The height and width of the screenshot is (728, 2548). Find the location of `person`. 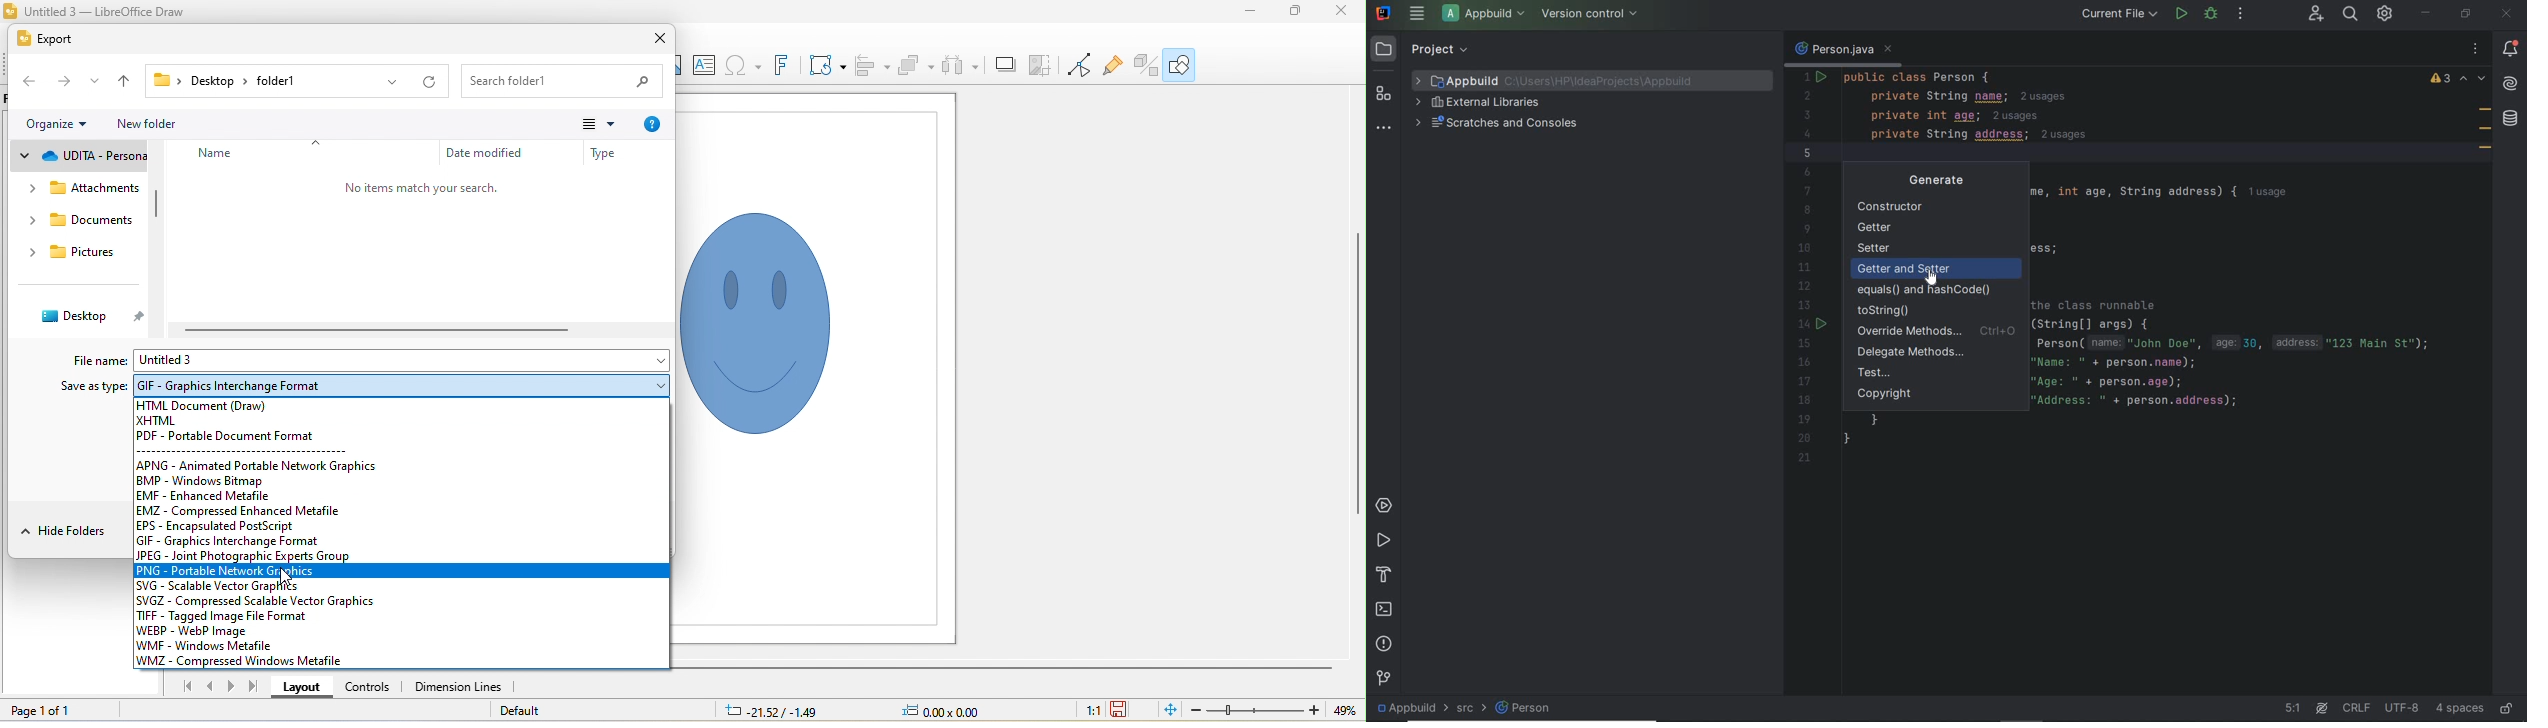

person is located at coordinates (1537, 711).